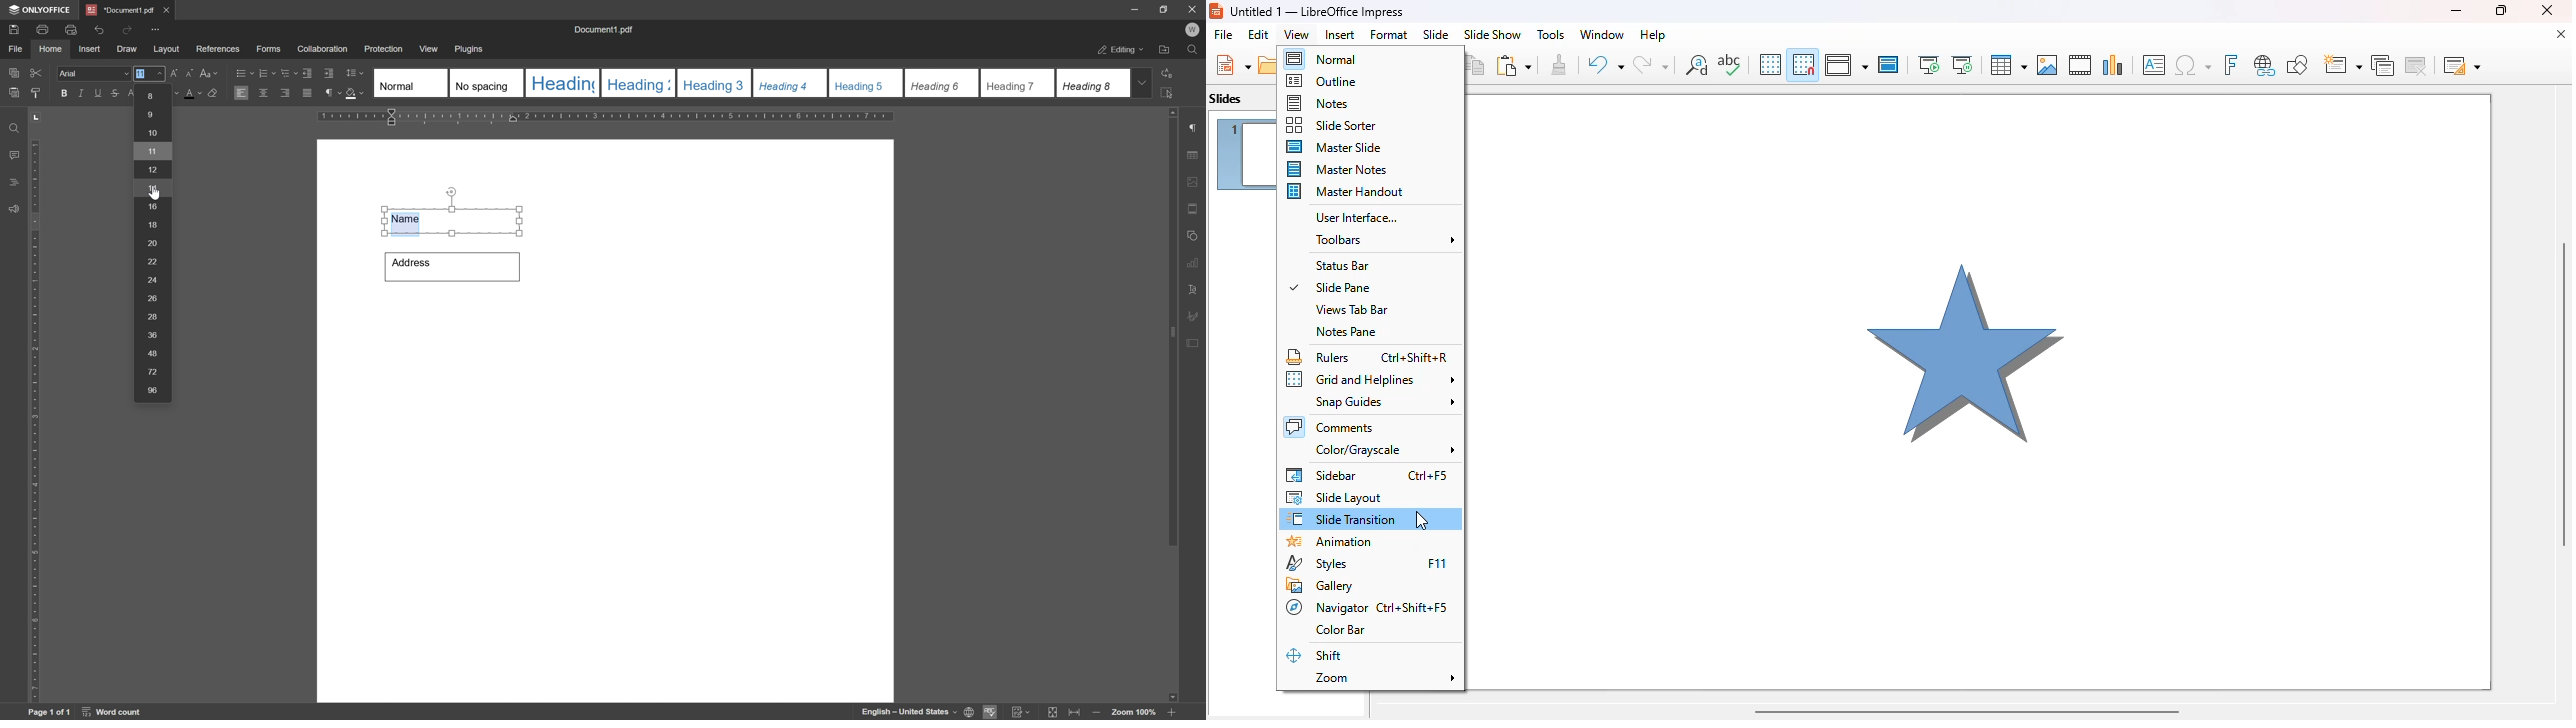 The height and width of the screenshot is (728, 2576). Describe the element at coordinates (1224, 34) in the screenshot. I see `file` at that location.